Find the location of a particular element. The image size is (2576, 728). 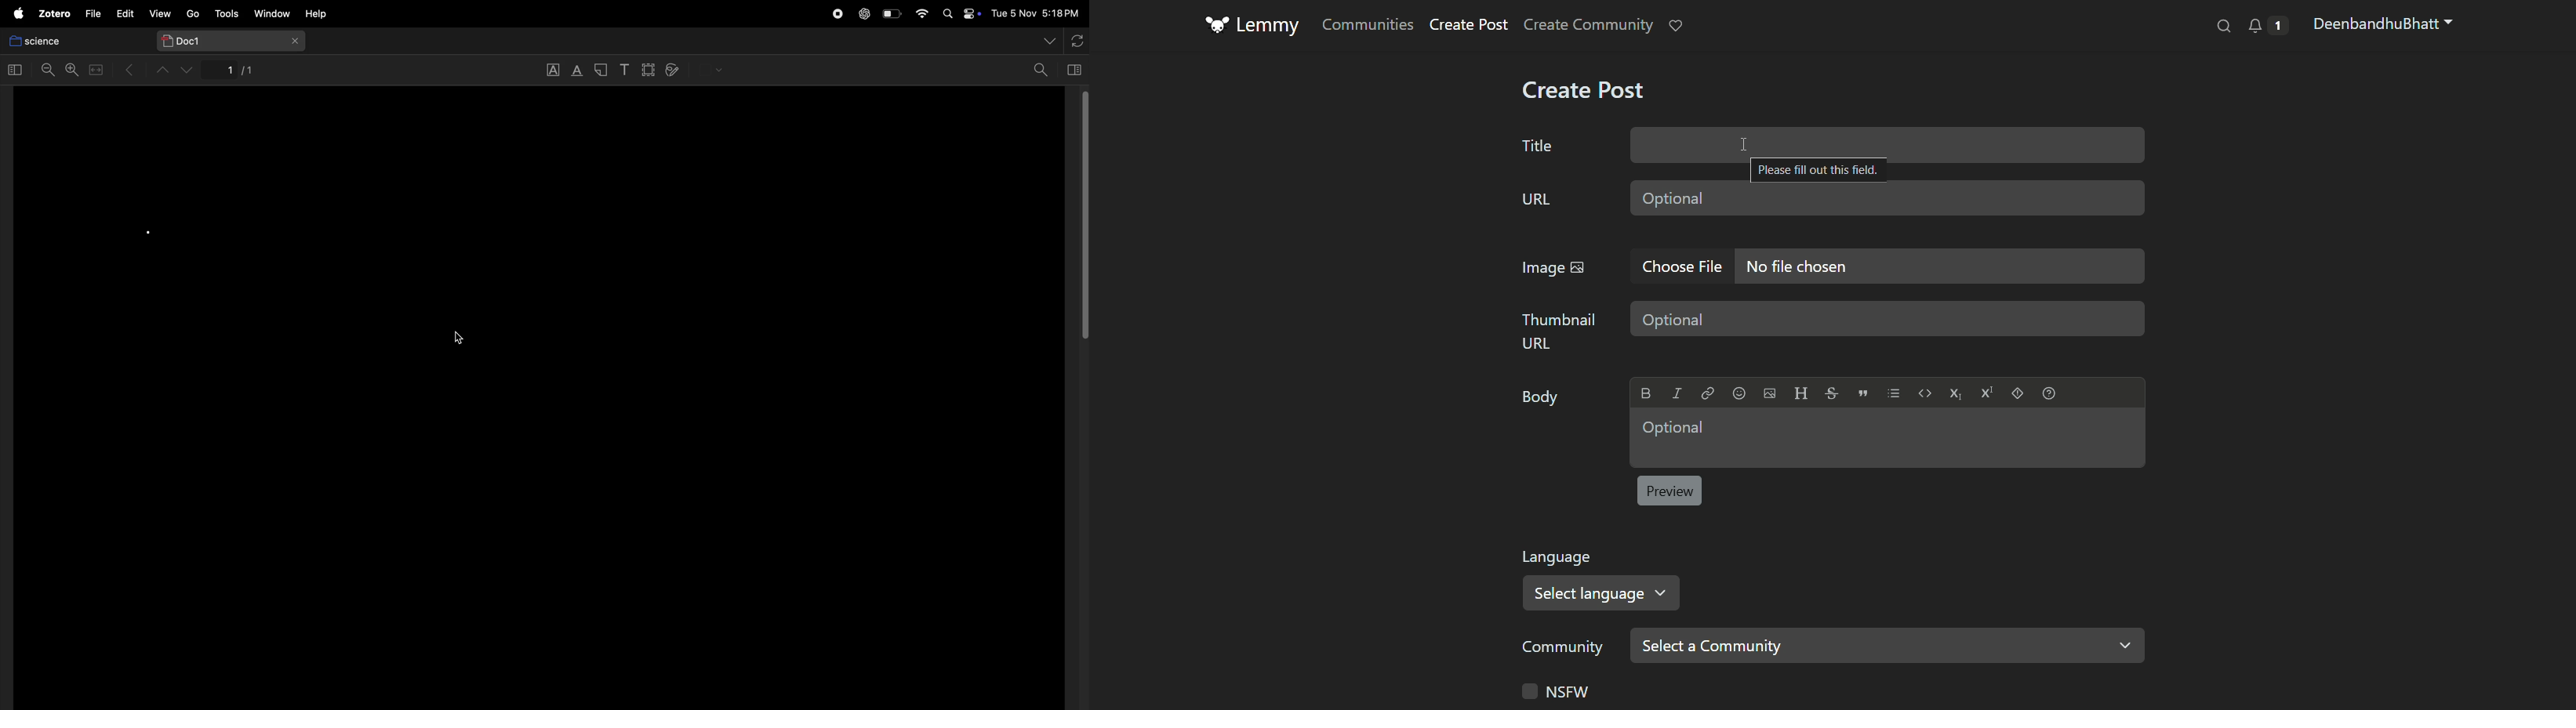

add text is located at coordinates (625, 71).